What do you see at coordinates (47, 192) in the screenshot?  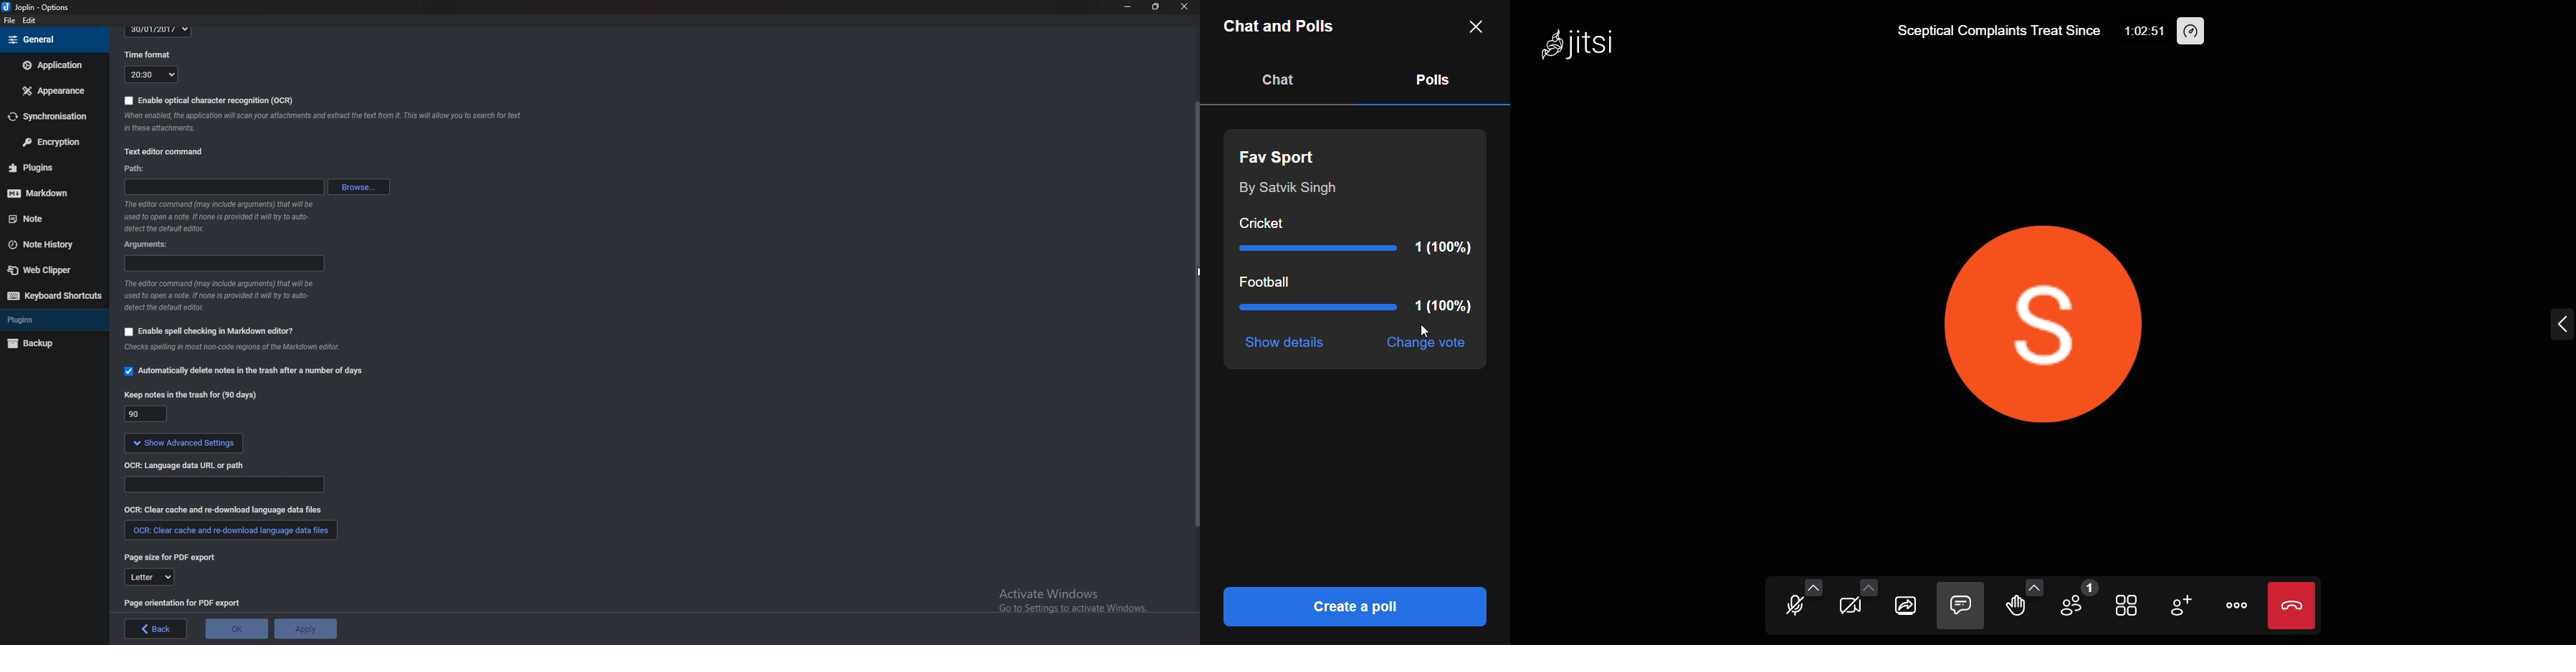 I see `Markdown` at bounding box center [47, 192].